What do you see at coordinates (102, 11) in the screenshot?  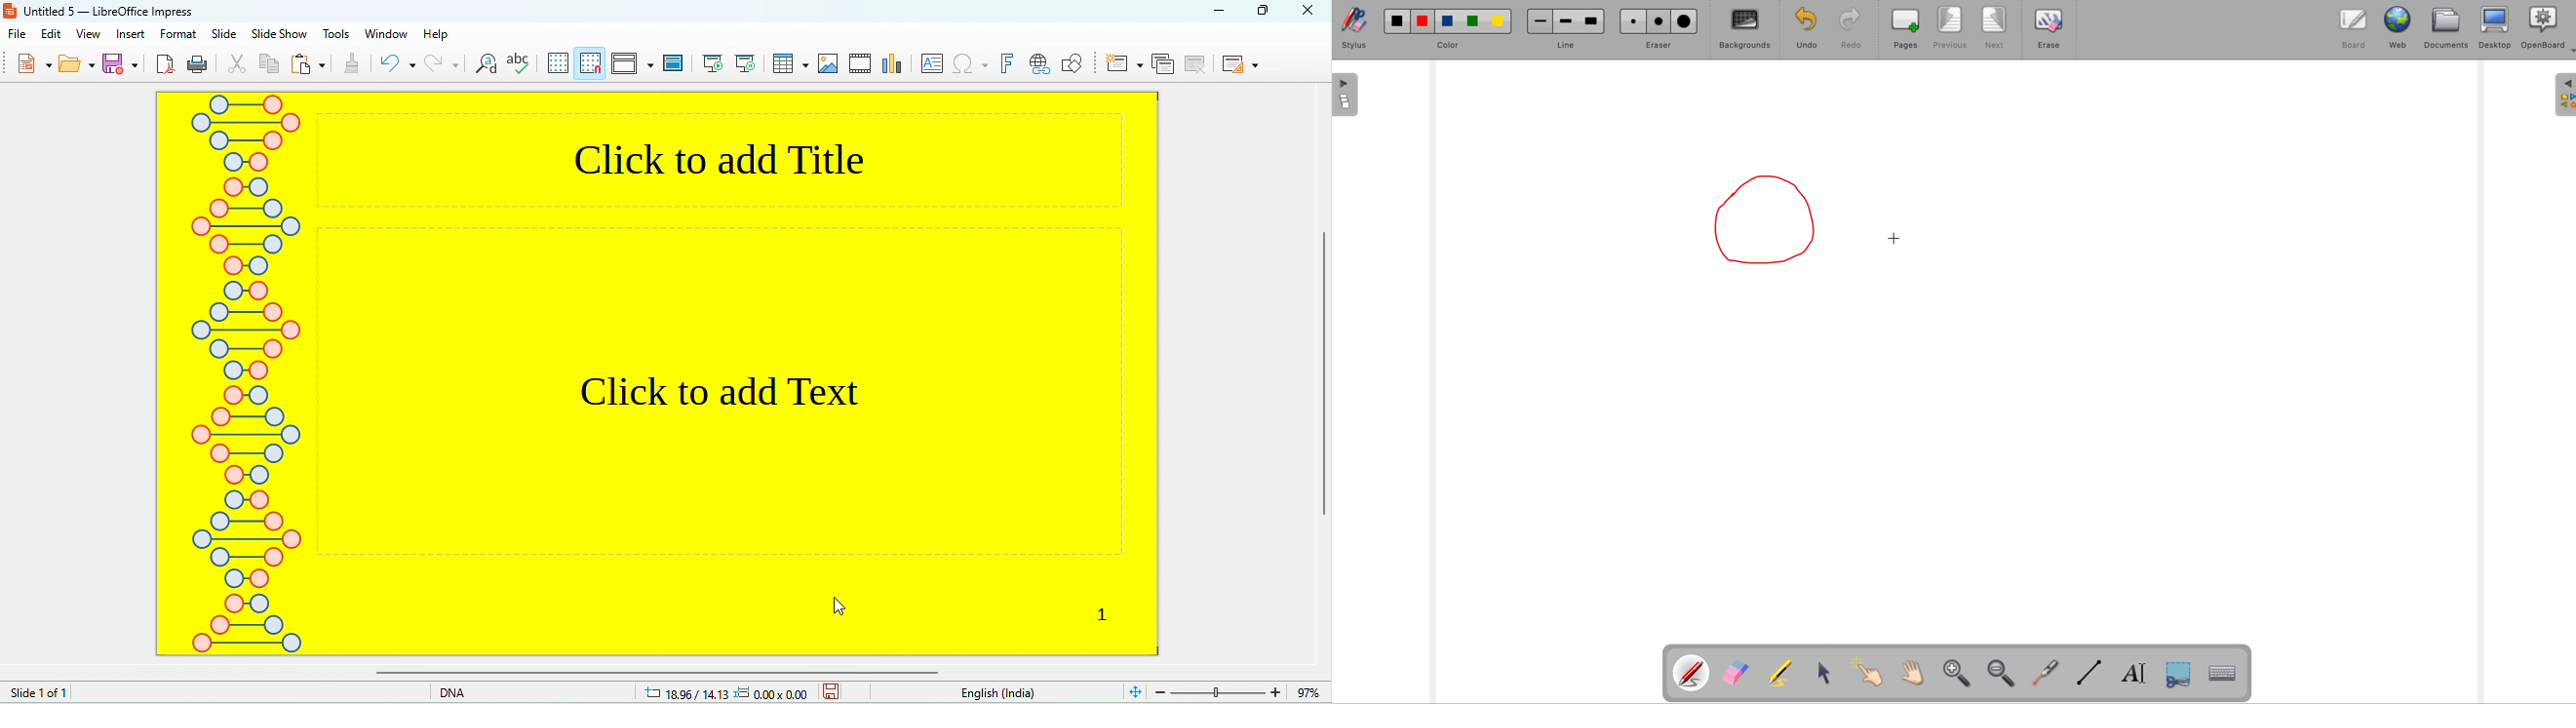 I see `title` at bounding box center [102, 11].